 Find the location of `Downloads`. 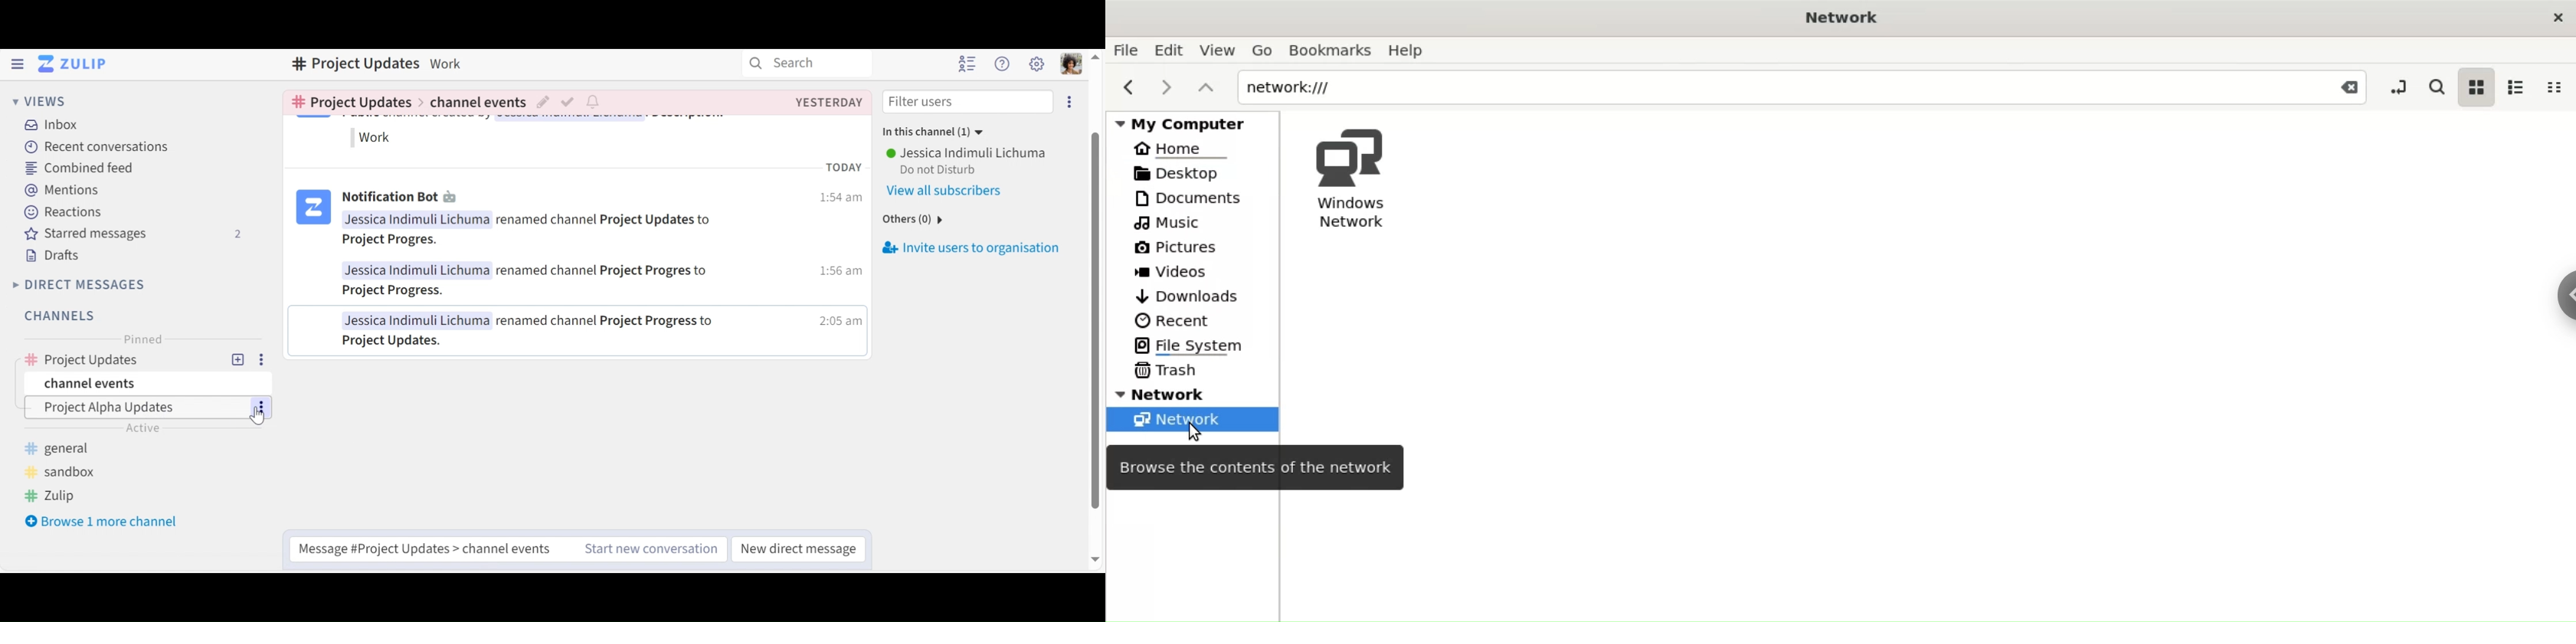

Downloads is located at coordinates (1188, 297).